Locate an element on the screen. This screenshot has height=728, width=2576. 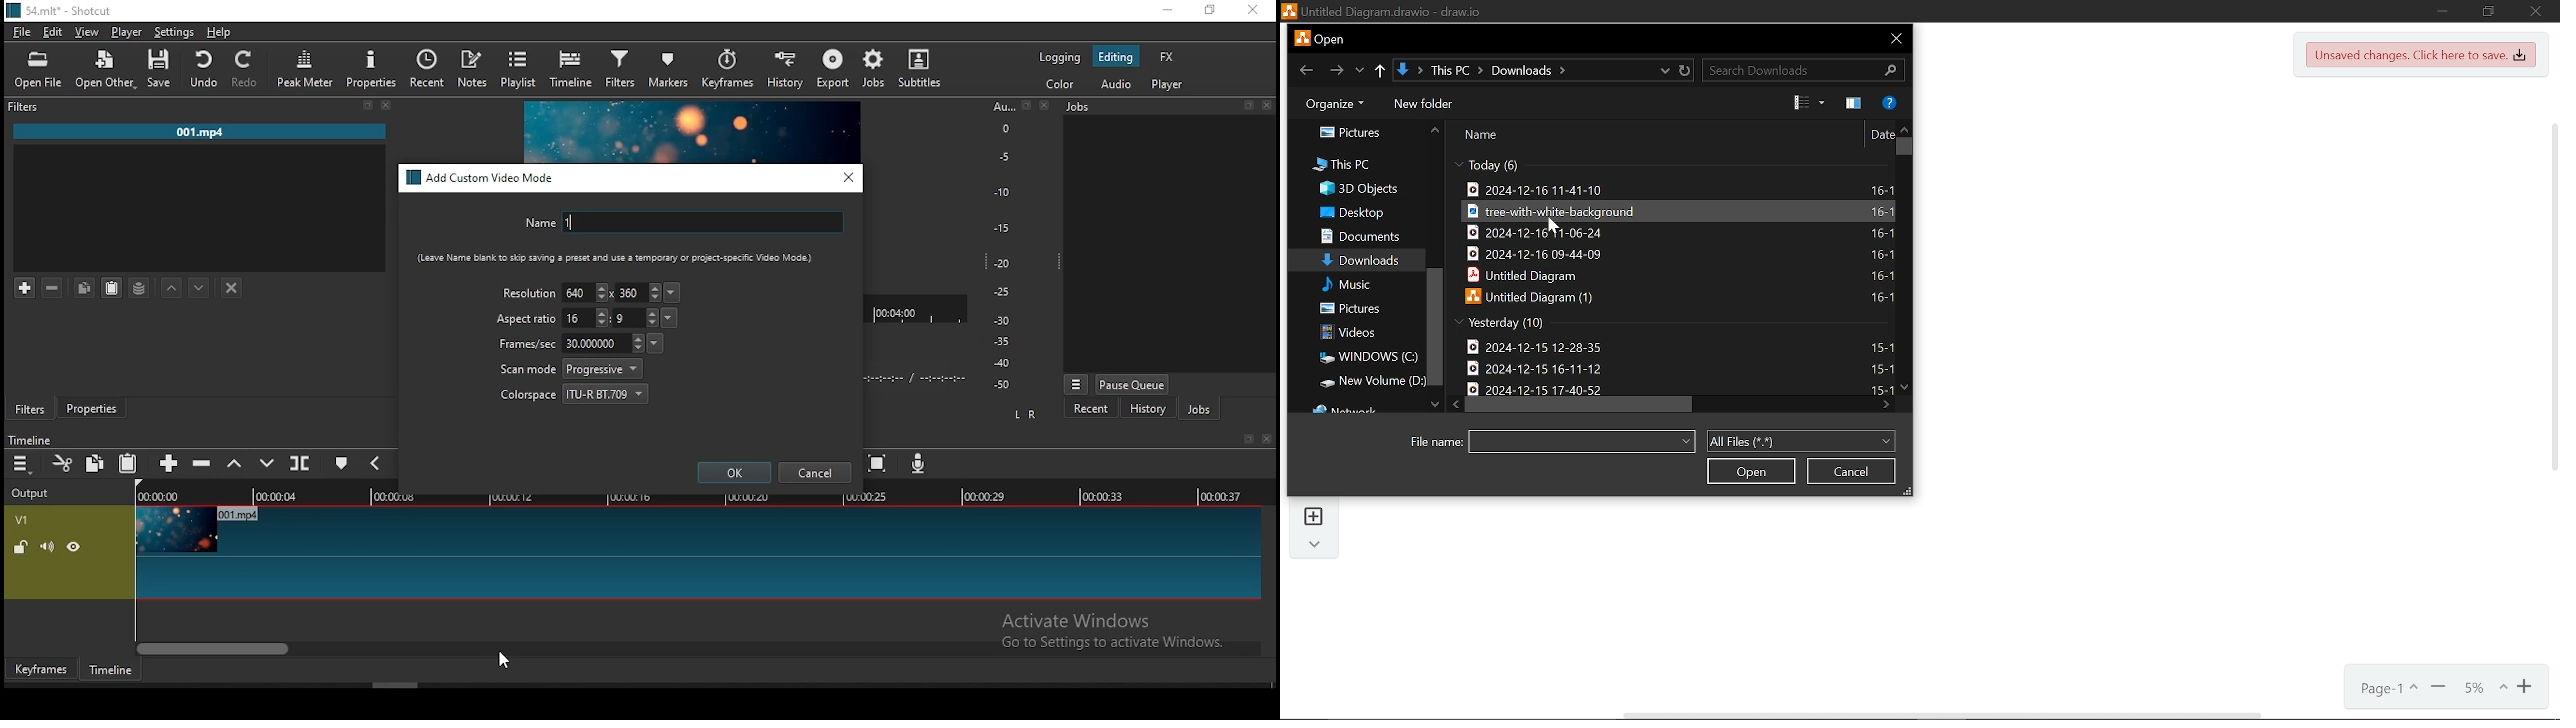
restore down is located at coordinates (2489, 12).